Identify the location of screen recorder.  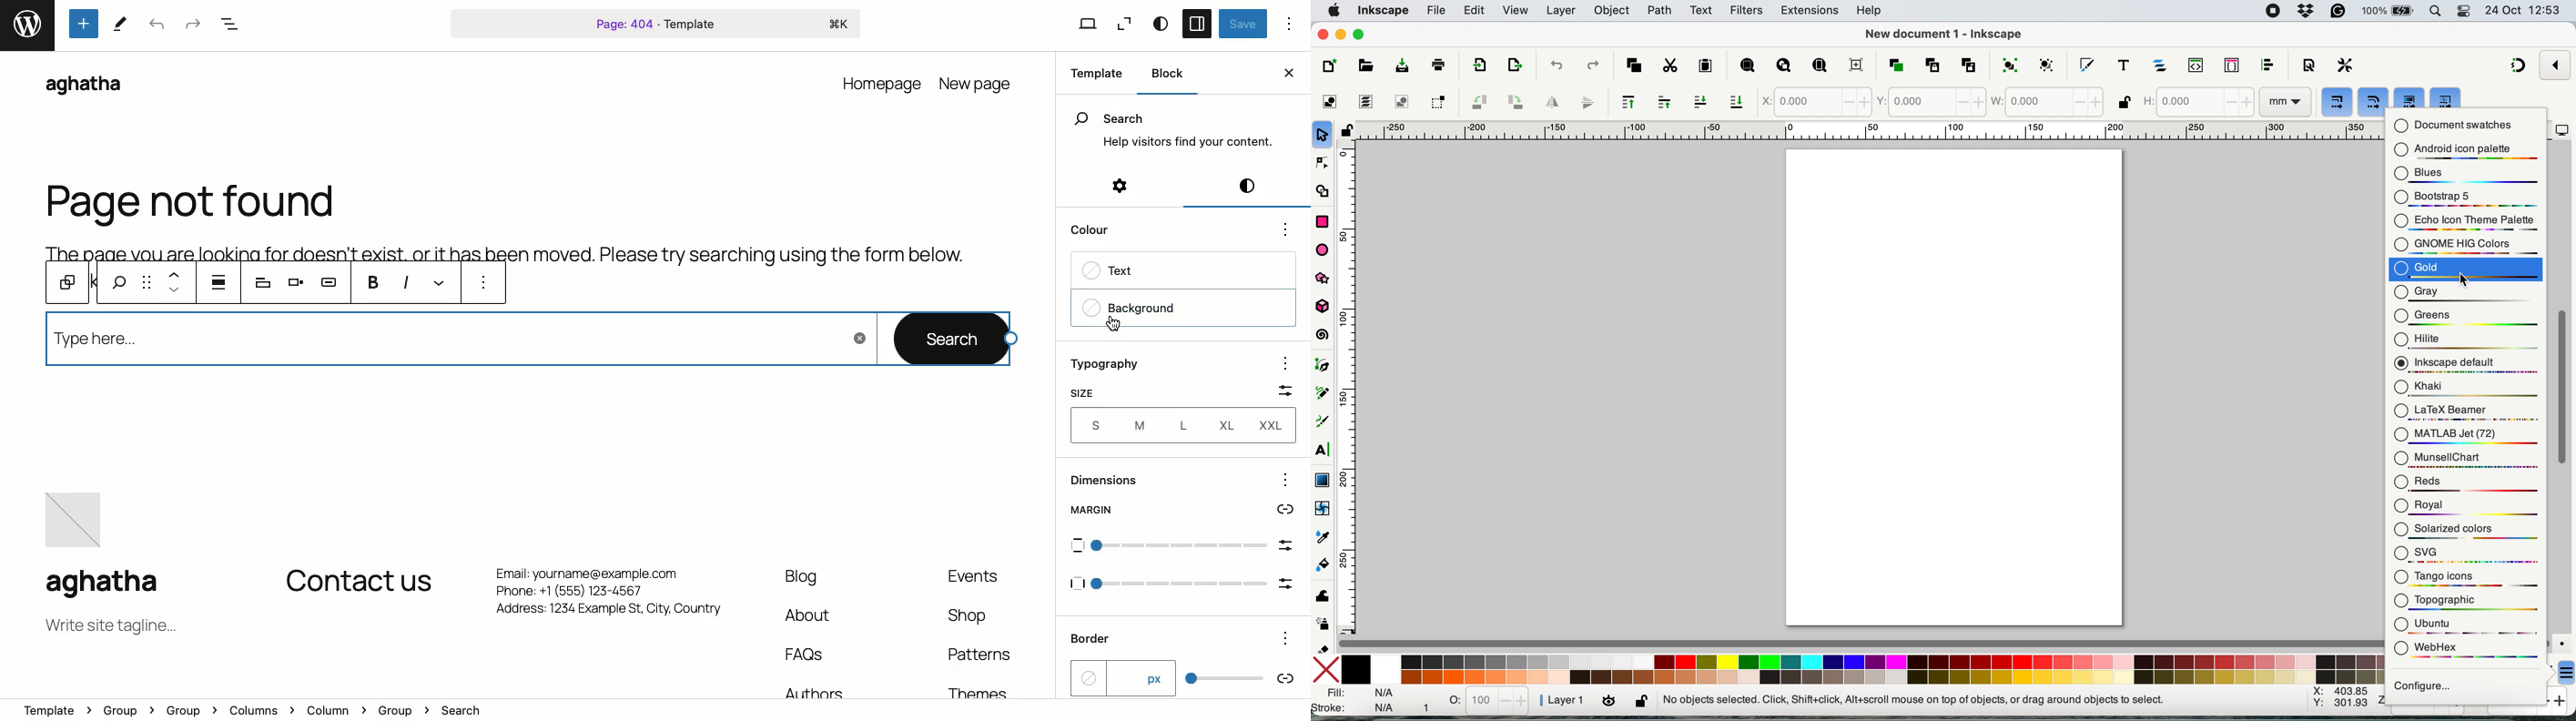
(2271, 11).